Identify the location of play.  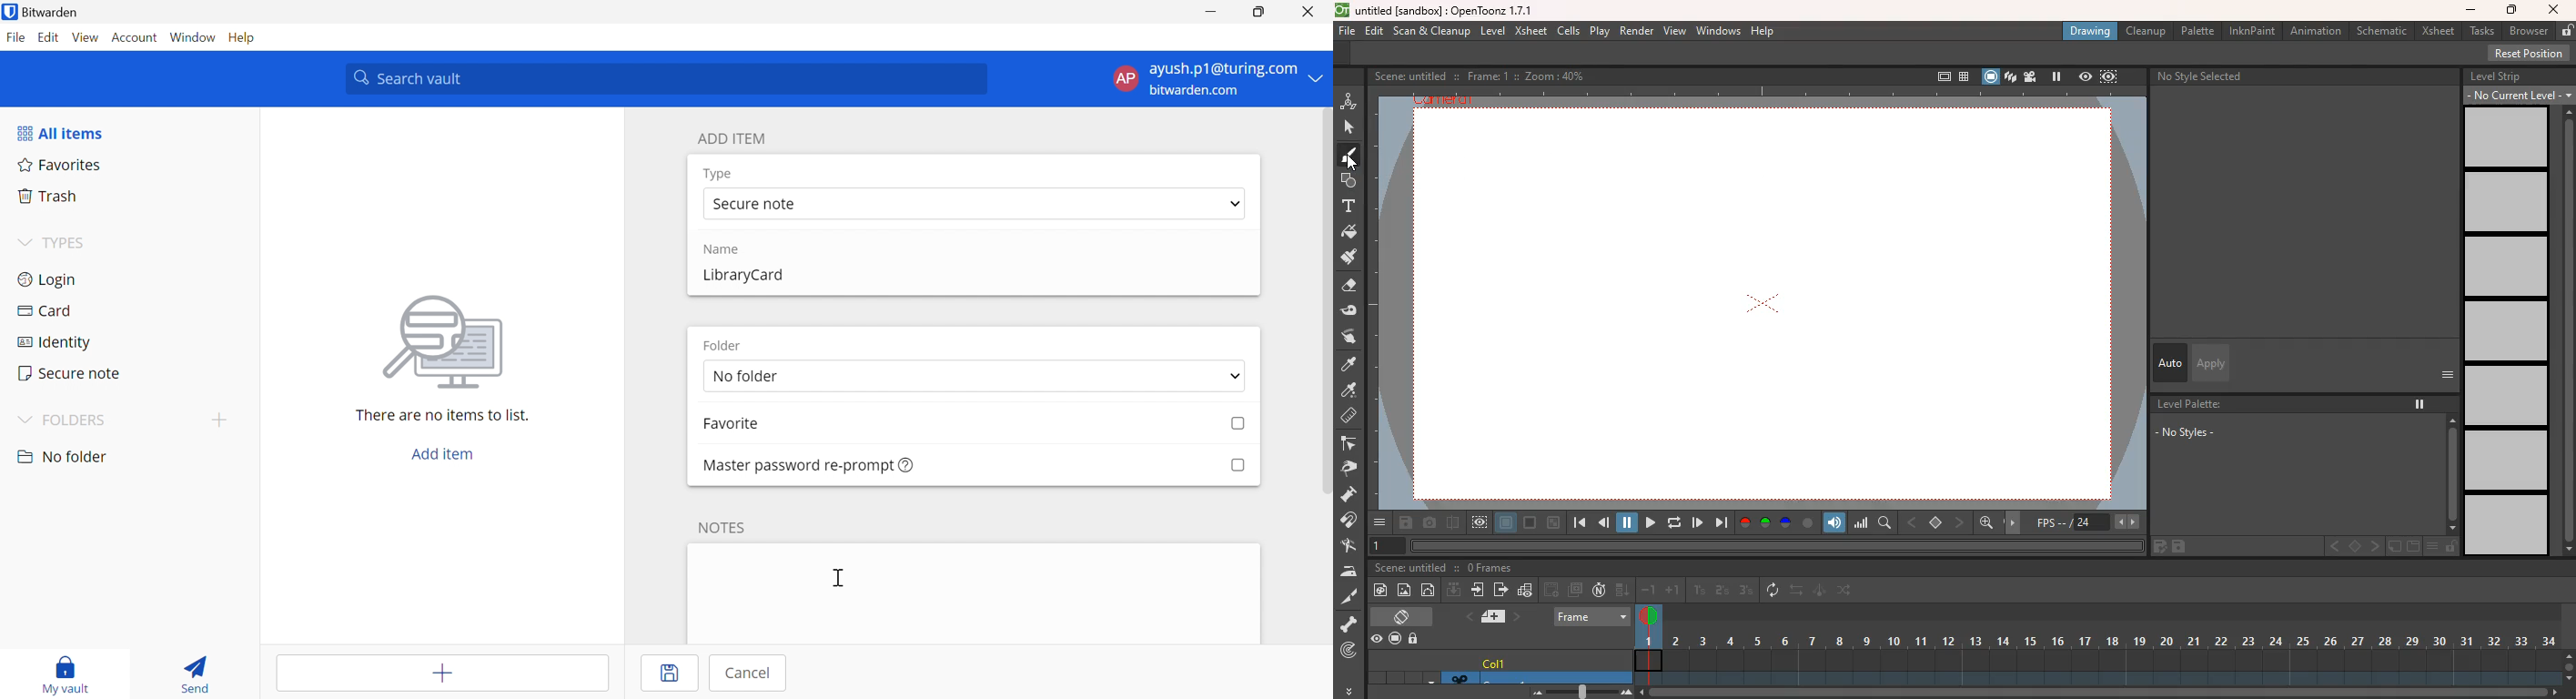
(1598, 32).